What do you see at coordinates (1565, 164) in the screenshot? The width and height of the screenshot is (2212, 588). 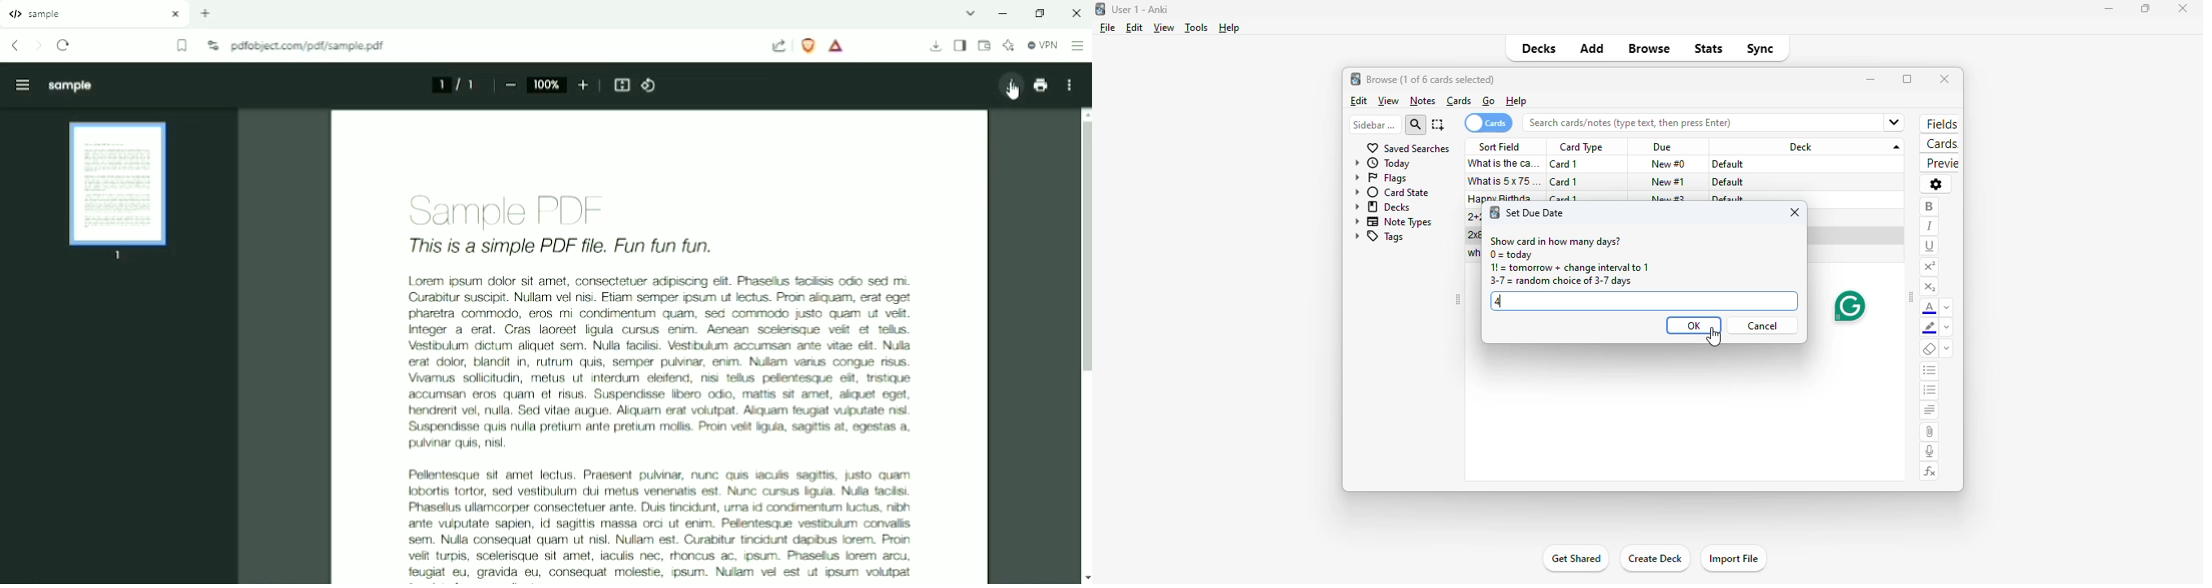 I see `card 1` at bounding box center [1565, 164].